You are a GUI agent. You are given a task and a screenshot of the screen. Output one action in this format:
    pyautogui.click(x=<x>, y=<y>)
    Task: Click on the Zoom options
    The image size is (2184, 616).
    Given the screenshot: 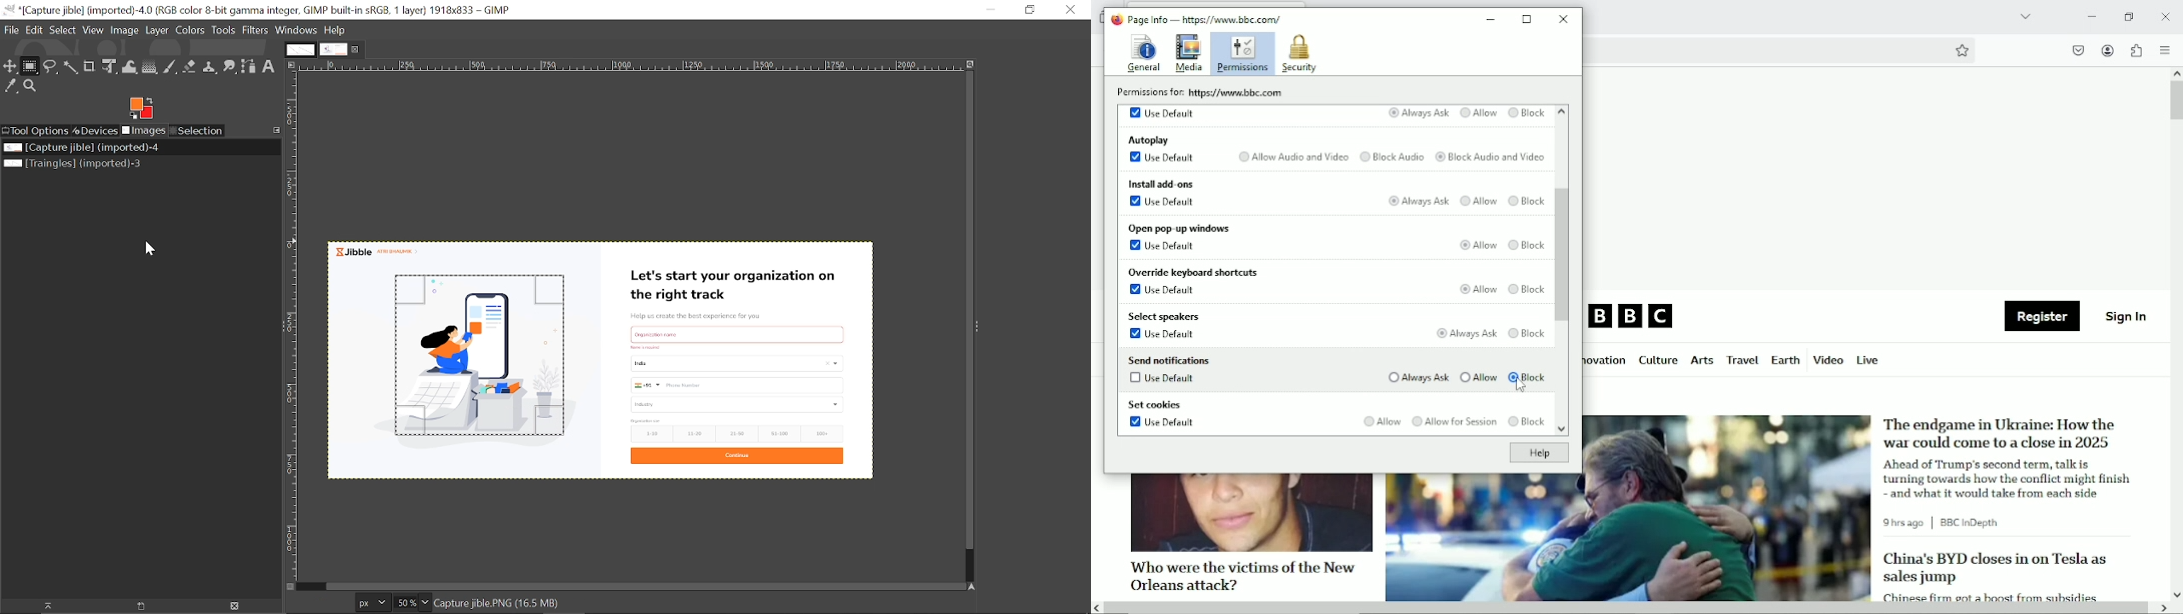 What is the action you would take?
    pyautogui.click(x=426, y=601)
    